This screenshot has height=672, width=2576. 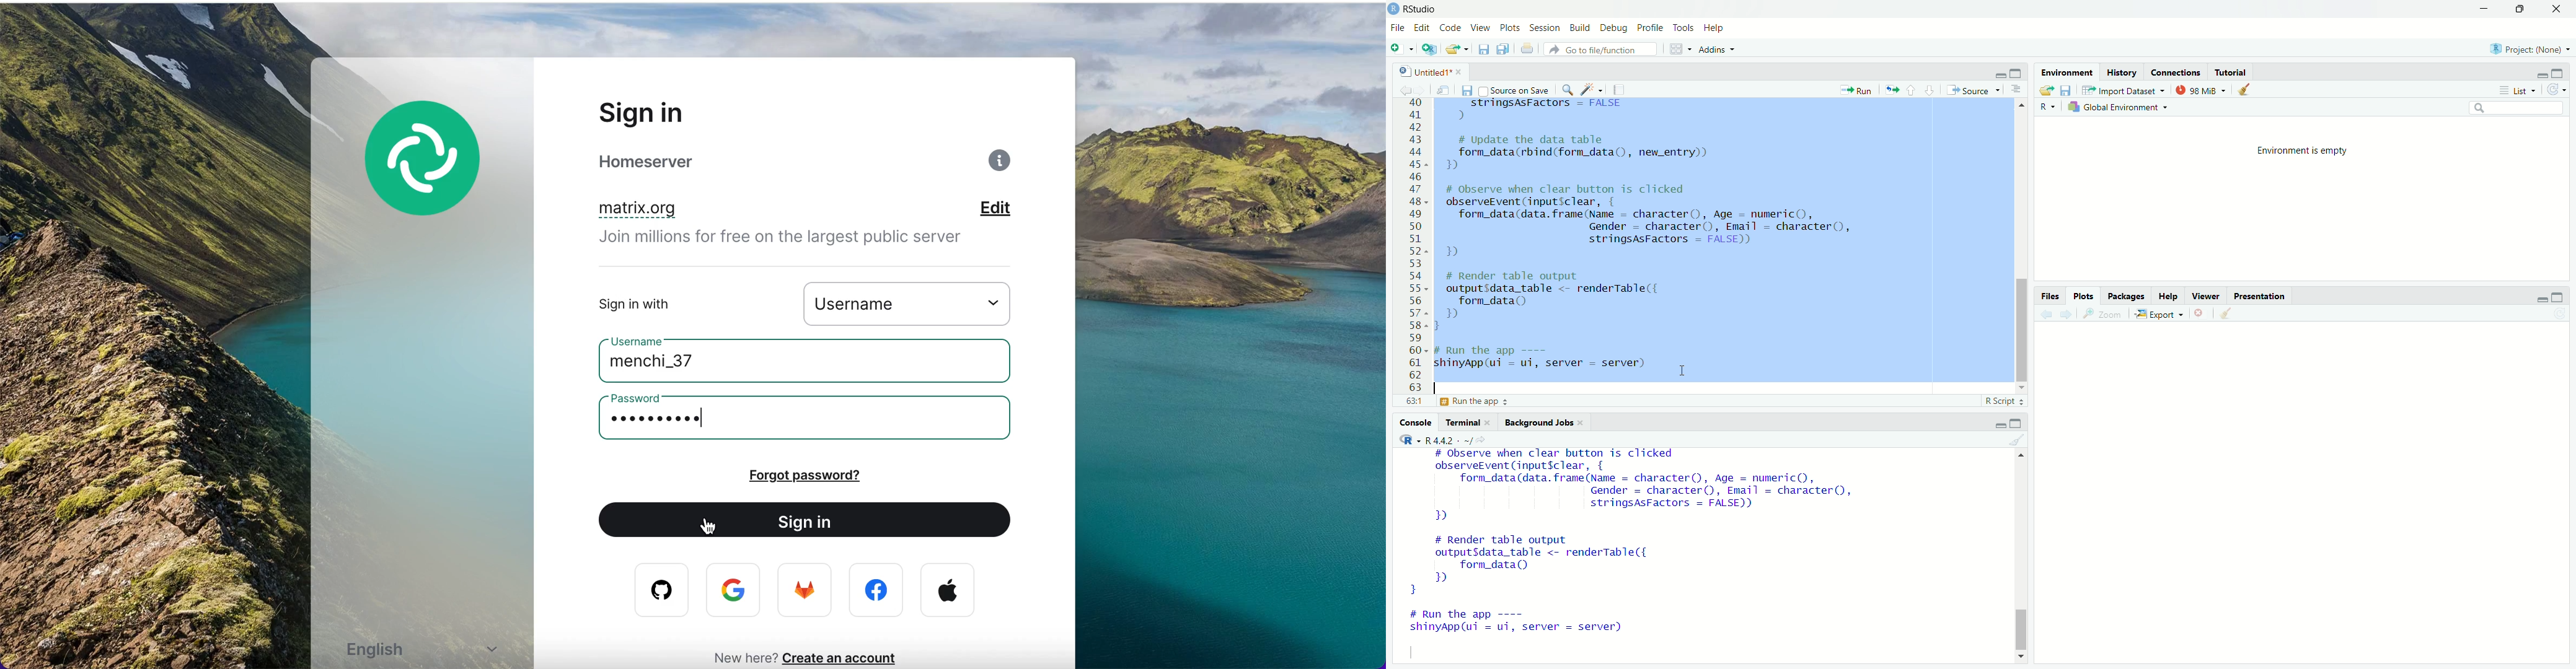 What do you see at coordinates (2127, 296) in the screenshot?
I see `packages` at bounding box center [2127, 296].